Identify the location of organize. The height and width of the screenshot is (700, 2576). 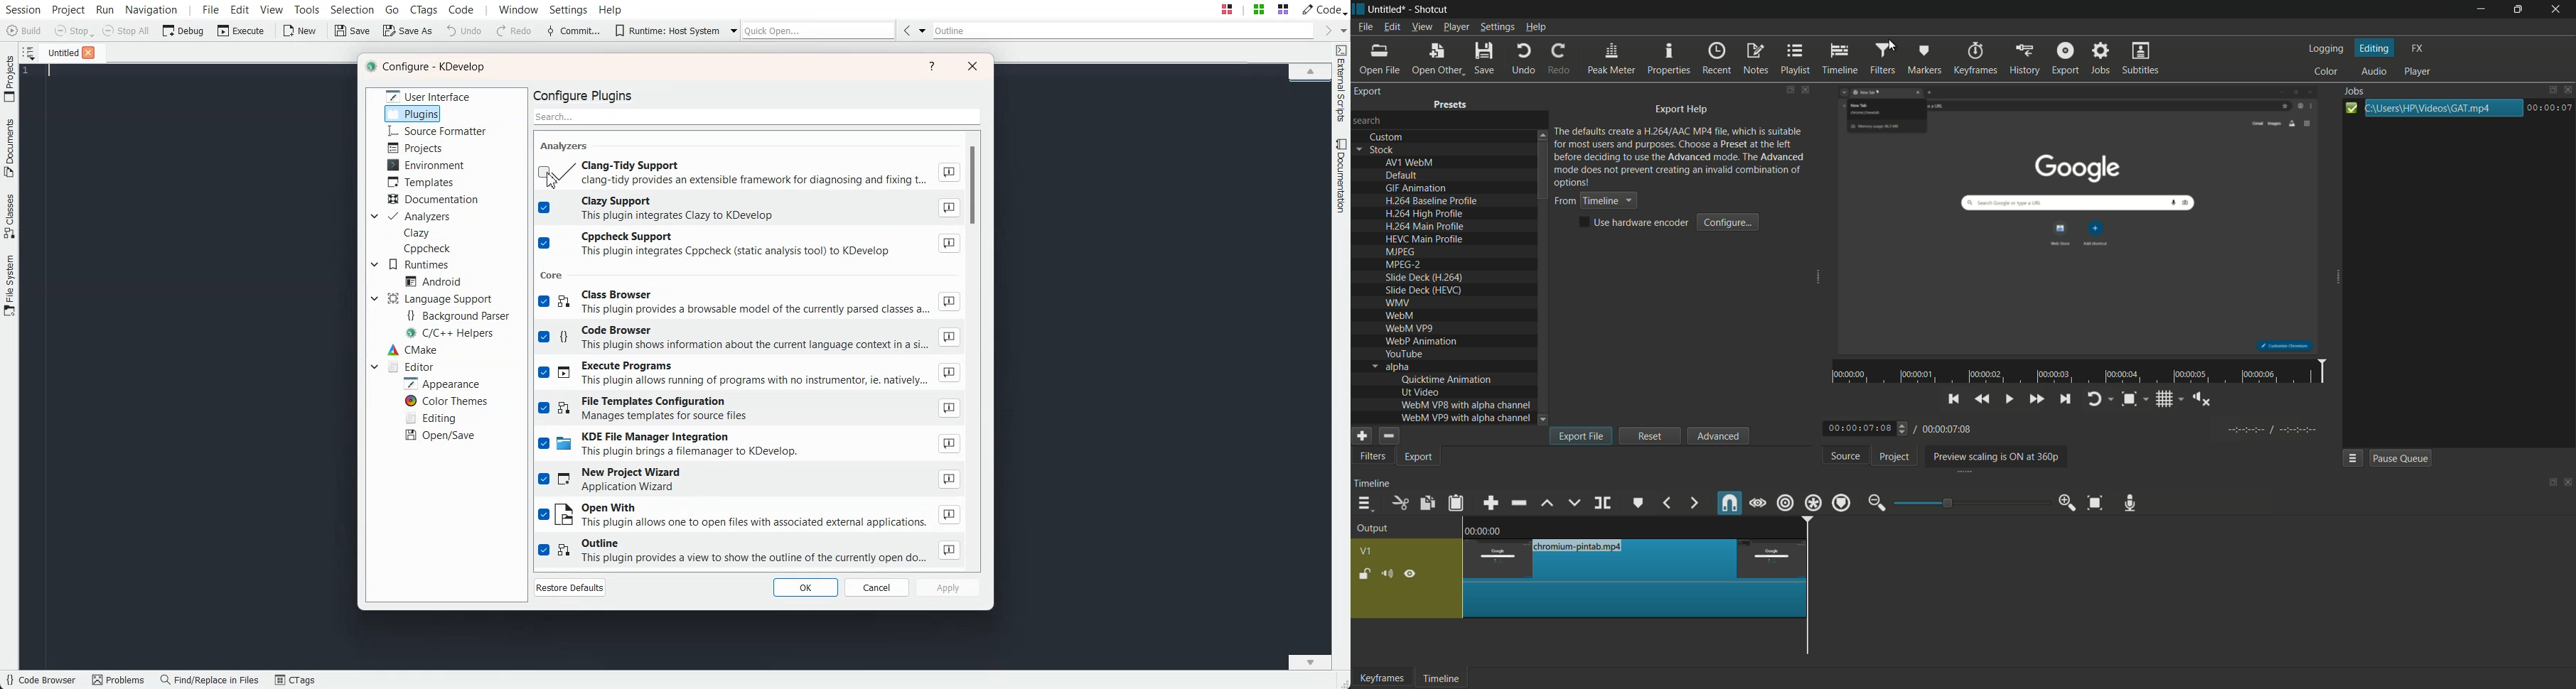
(1368, 93).